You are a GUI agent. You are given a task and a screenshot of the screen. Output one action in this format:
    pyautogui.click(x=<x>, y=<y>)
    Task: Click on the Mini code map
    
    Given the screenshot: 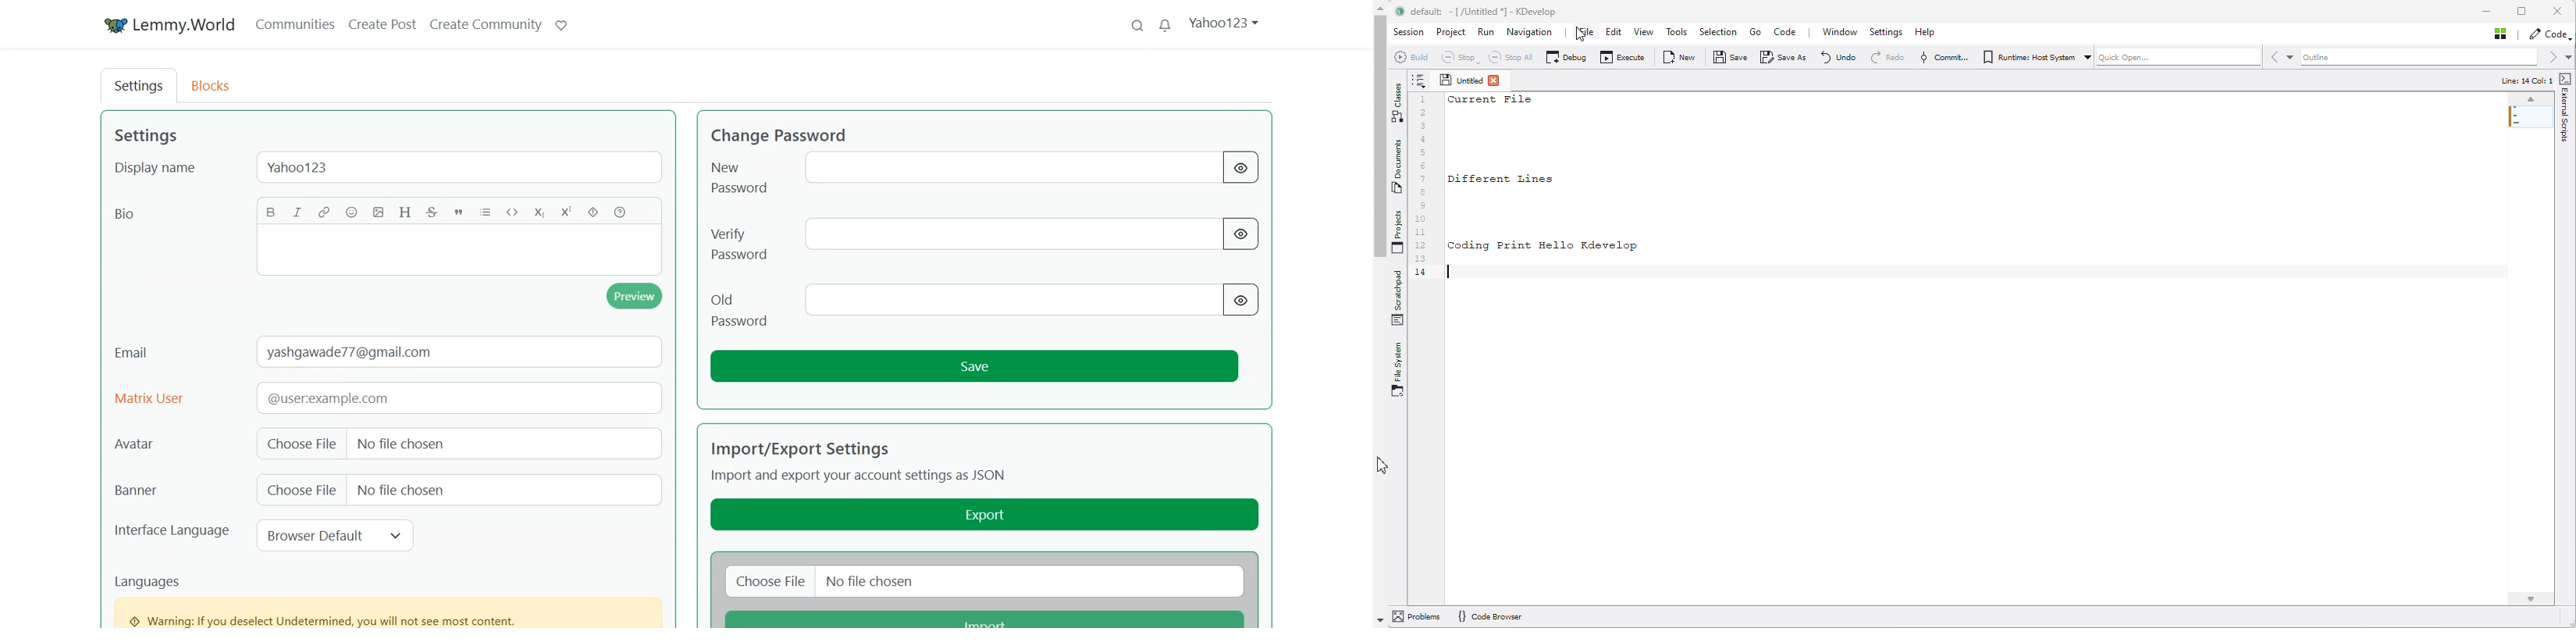 What is the action you would take?
    pyautogui.click(x=2532, y=135)
    